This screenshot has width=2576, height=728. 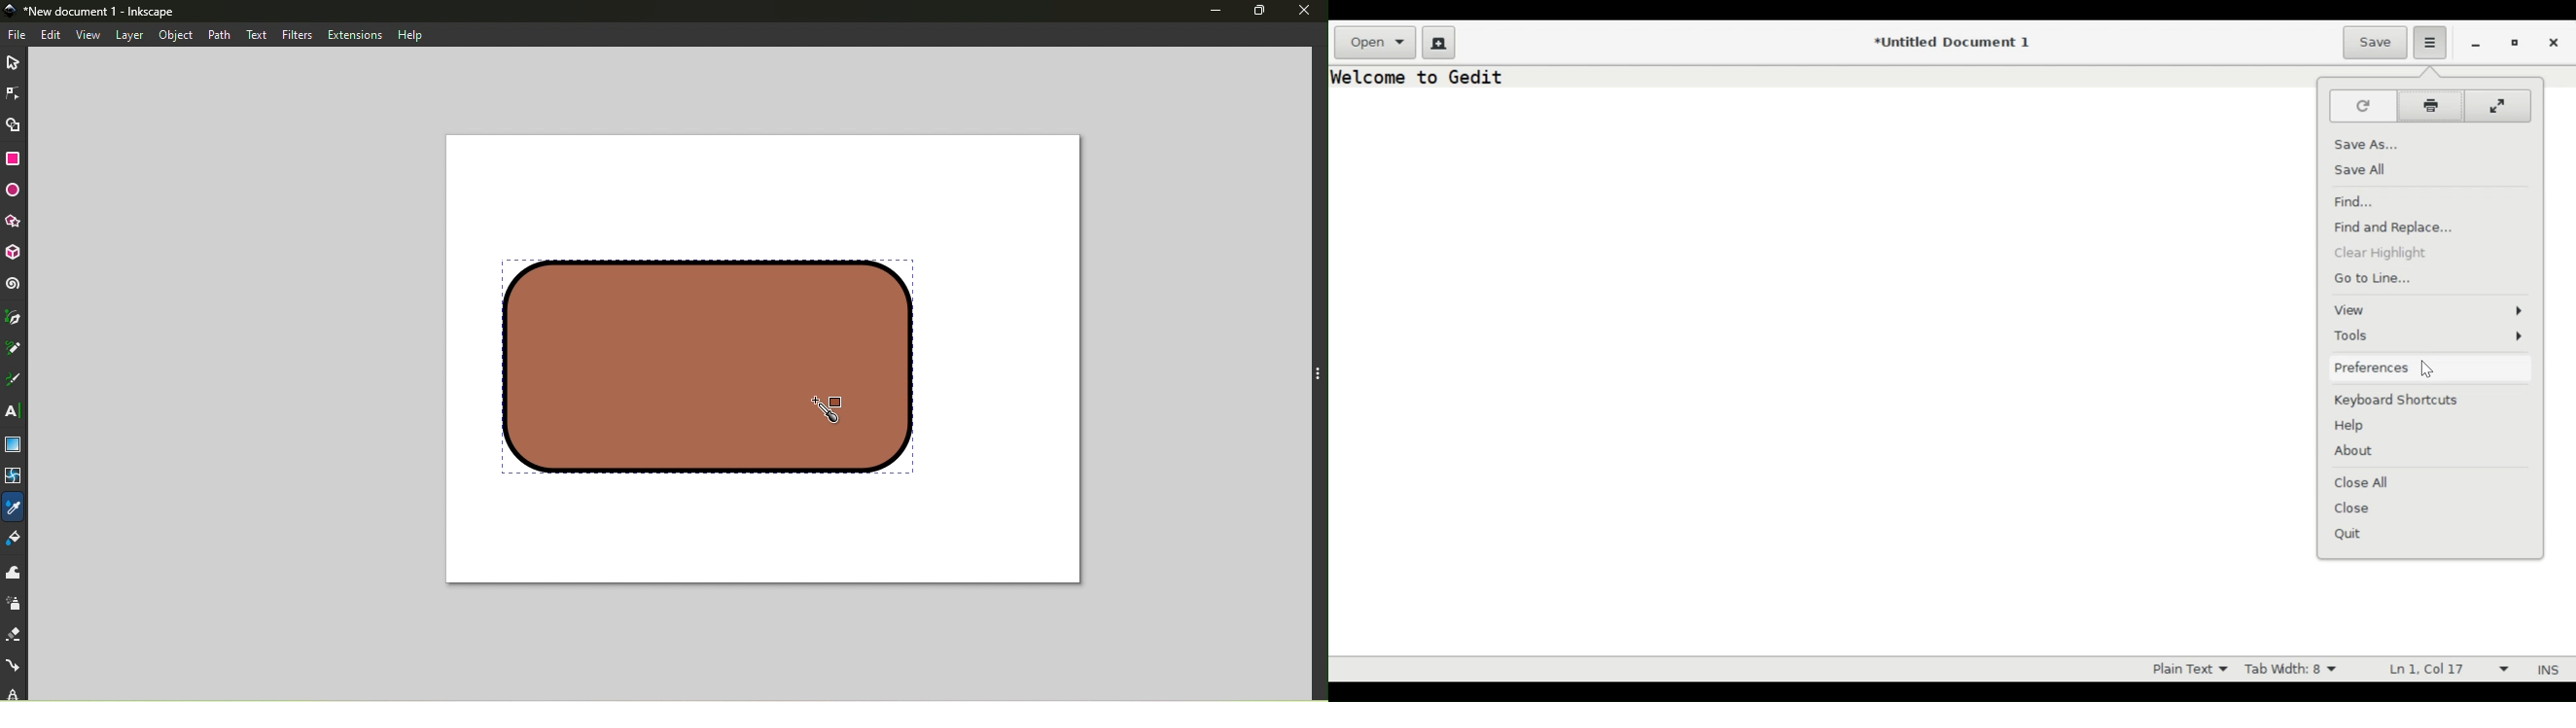 What do you see at coordinates (53, 34) in the screenshot?
I see `edit` at bounding box center [53, 34].